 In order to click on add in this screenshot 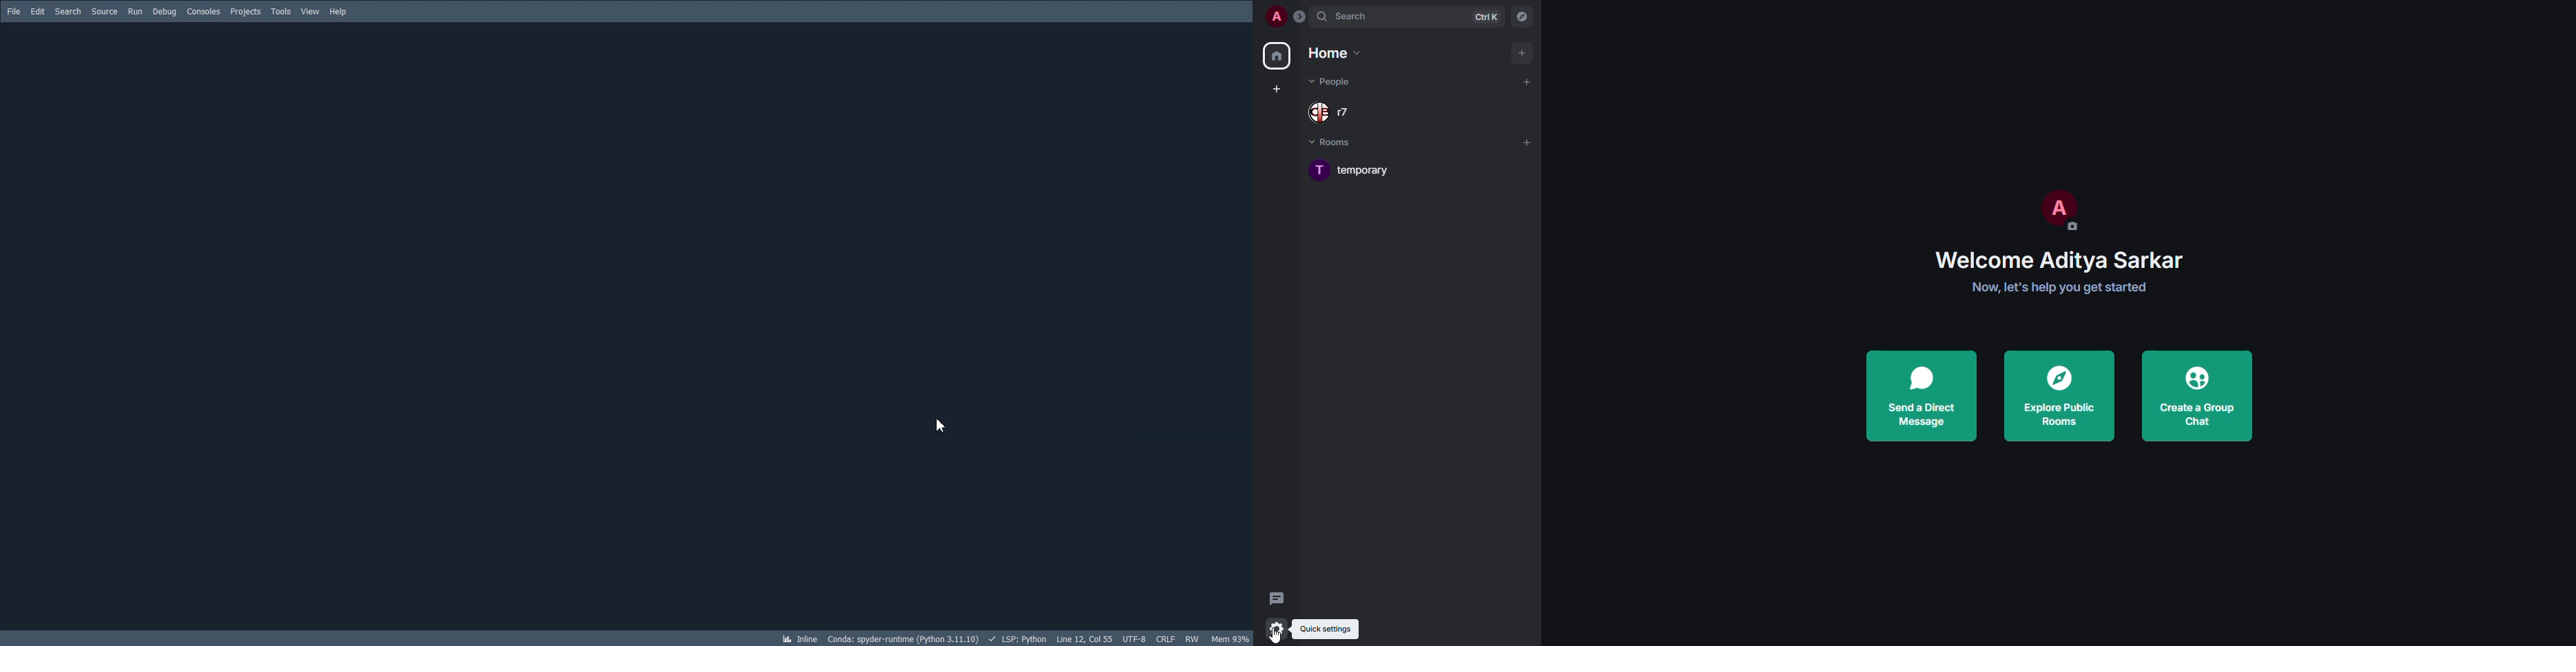, I will do `click(1527, 141)`.